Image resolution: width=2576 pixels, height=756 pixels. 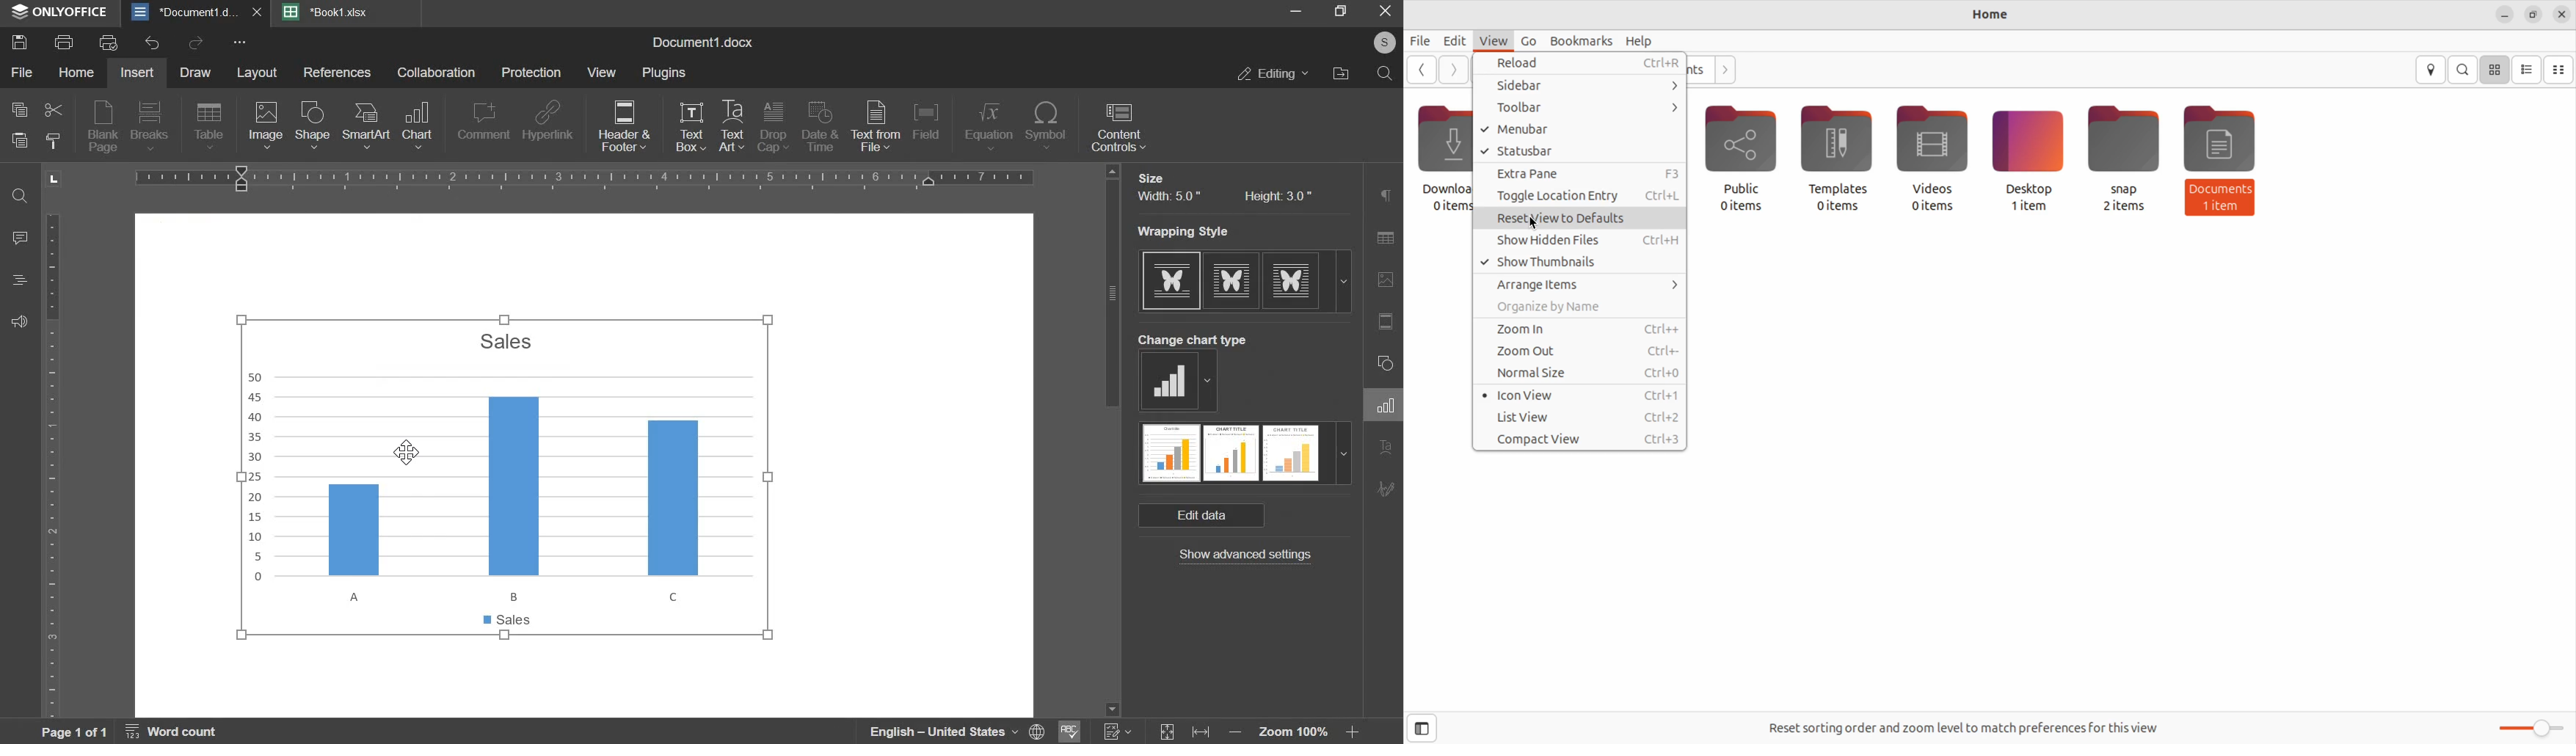 What do you see at coordinates (1385, 446) in the screenshot?
I see `Formatting Tool` at bounding box center [1385, 446].